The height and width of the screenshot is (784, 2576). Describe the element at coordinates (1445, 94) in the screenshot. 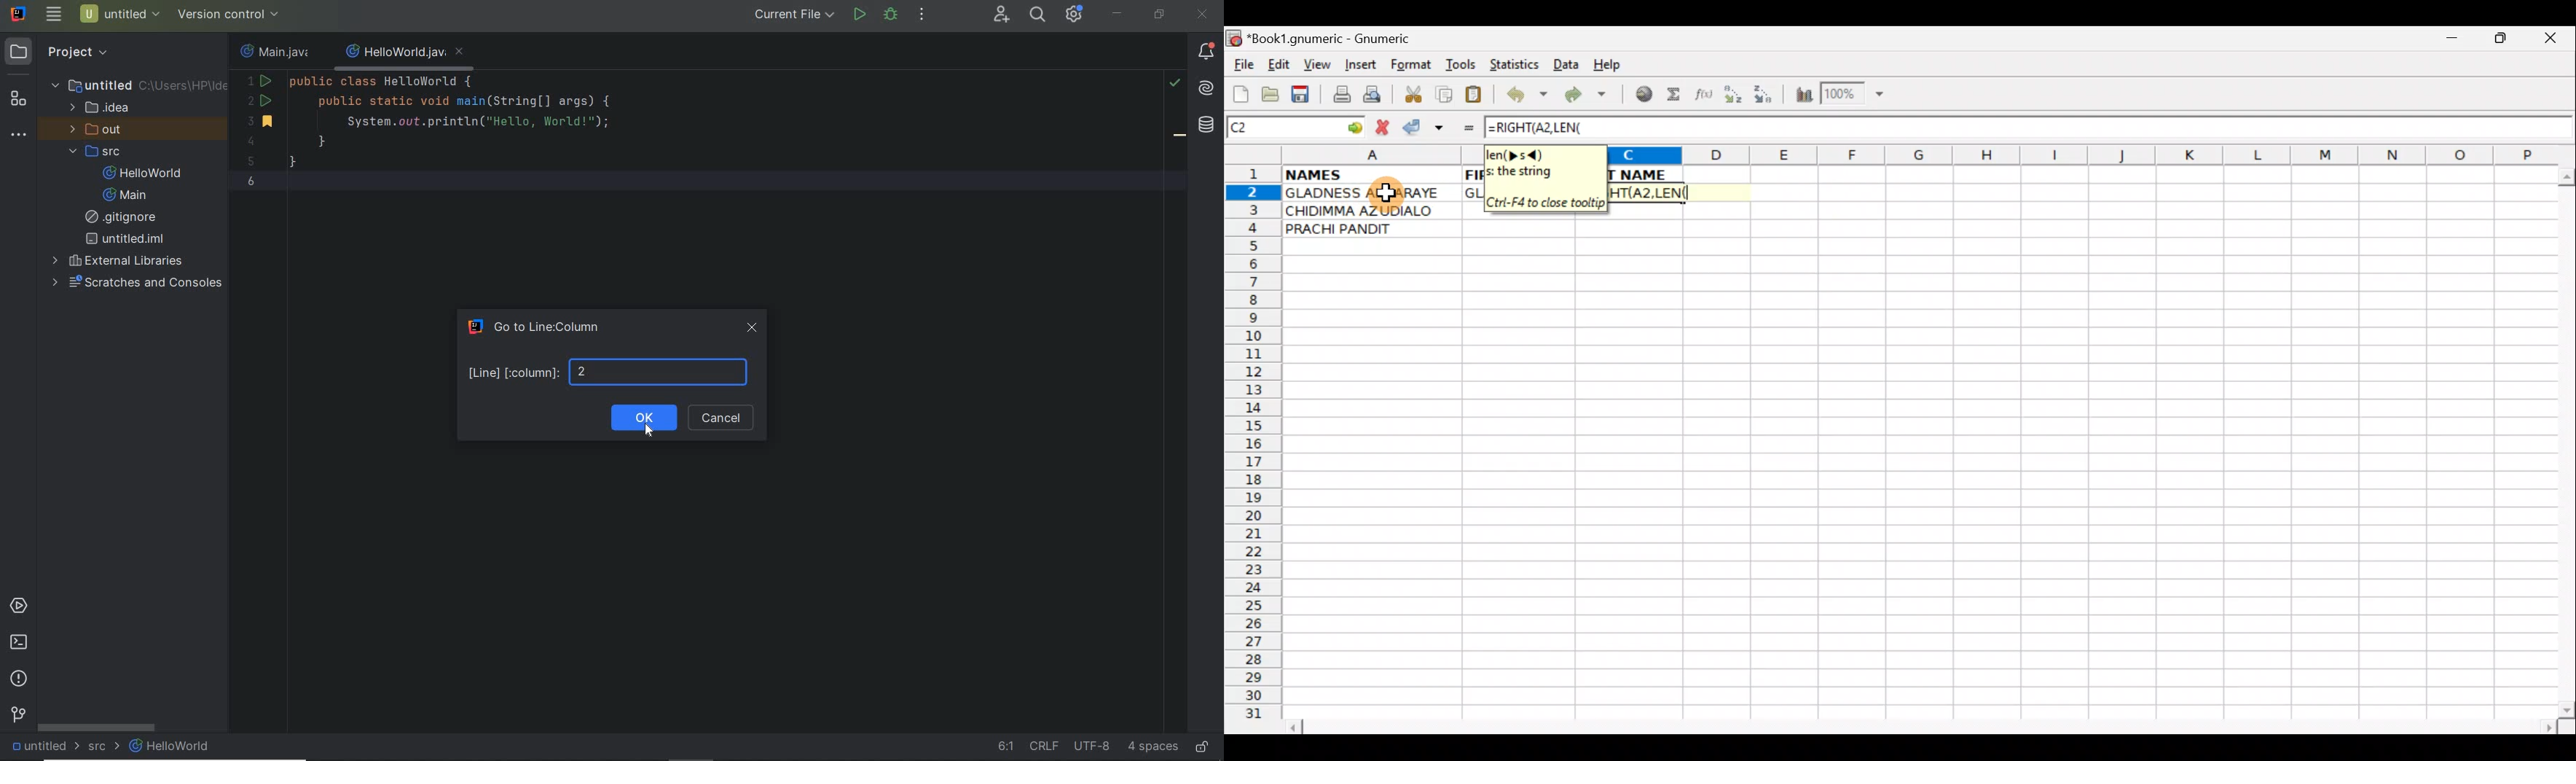

I see `Copy selection` at that location.